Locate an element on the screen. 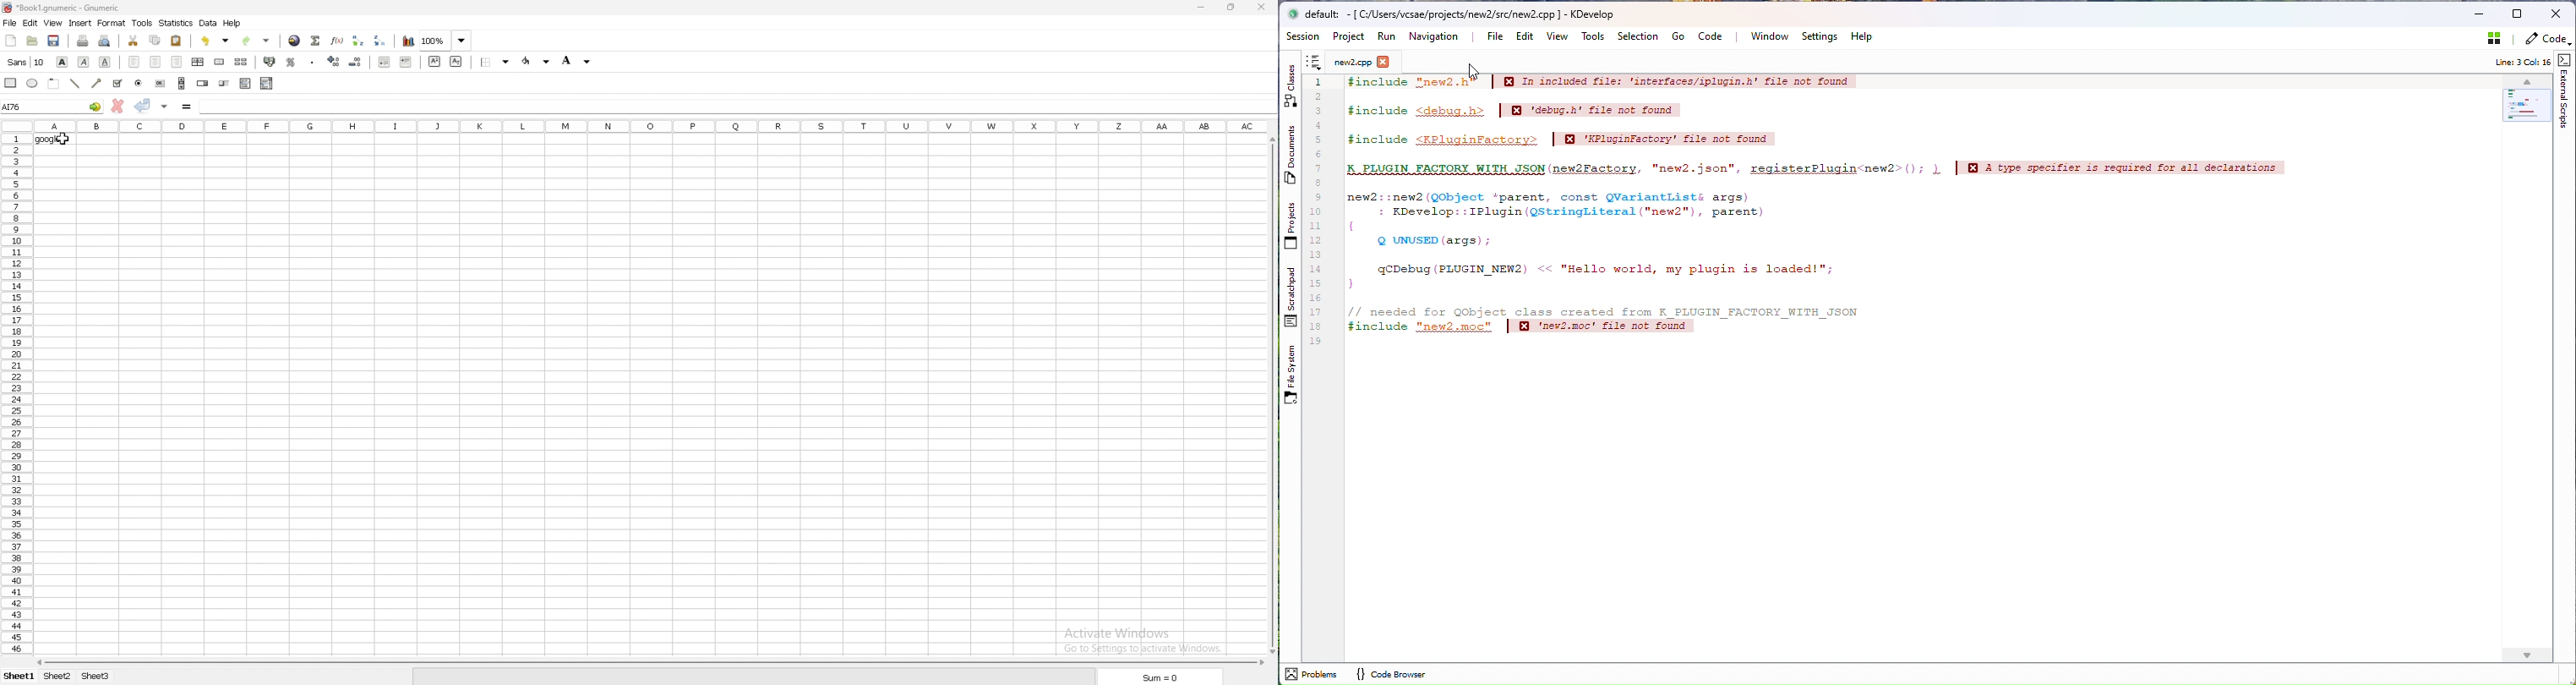 The width and height of the screenshot is (2576, 700). google is located at coordinates (56, 139).